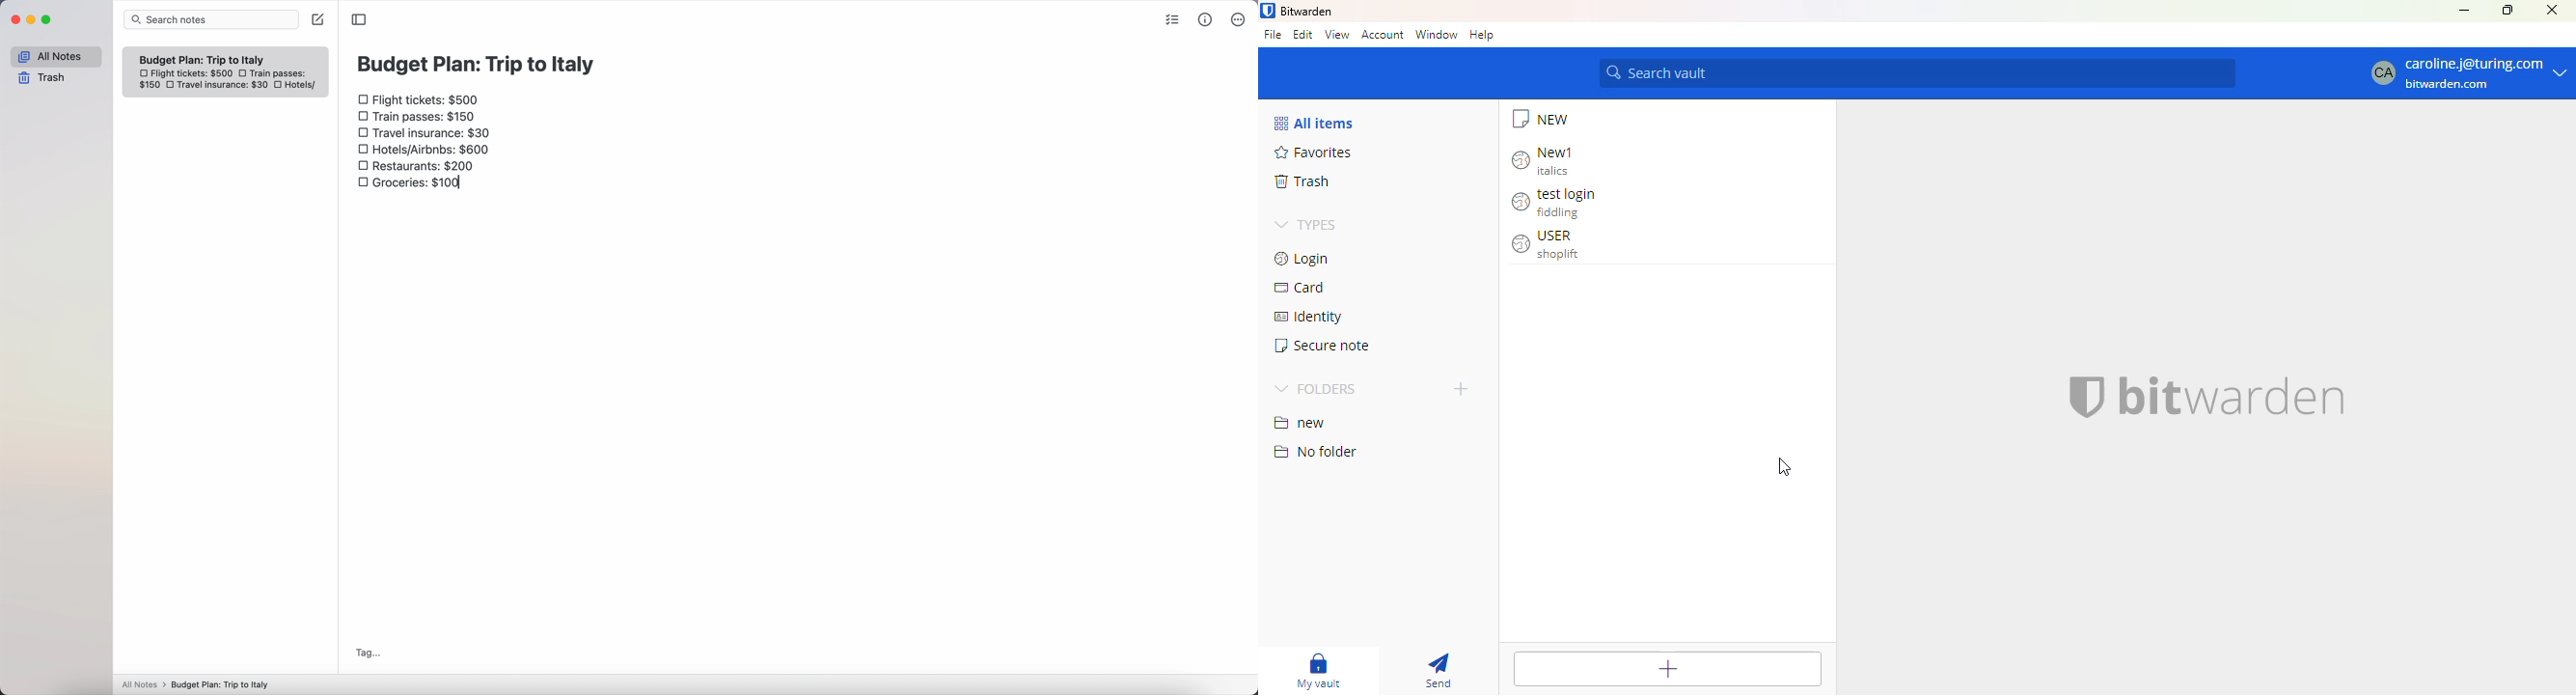 The height and width of the screenshot is (700, 2576). What do you see at coordinates (428, 147) in the screenshot?
I see `hotels/airbnbs: $600 checkbox` at bounding box center [428, 147].